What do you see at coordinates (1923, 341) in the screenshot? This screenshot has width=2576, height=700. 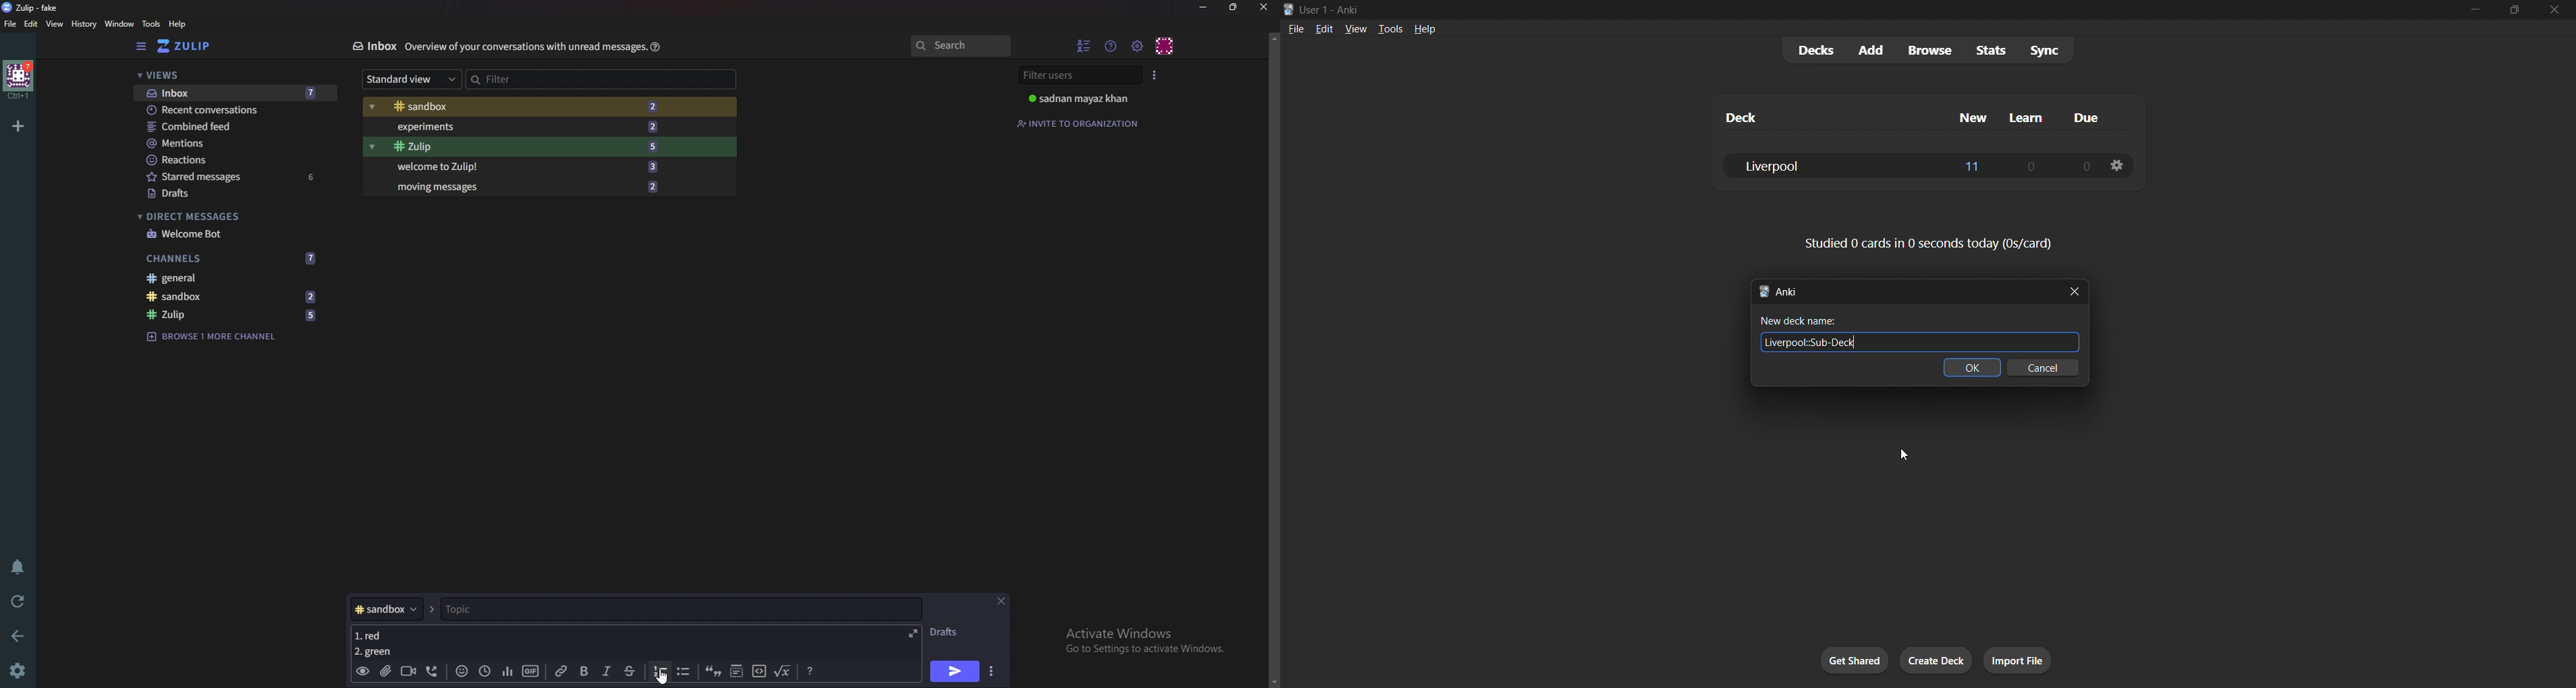 I see `Liverpool Sub-Deck` at bounding box center [1923, 341].